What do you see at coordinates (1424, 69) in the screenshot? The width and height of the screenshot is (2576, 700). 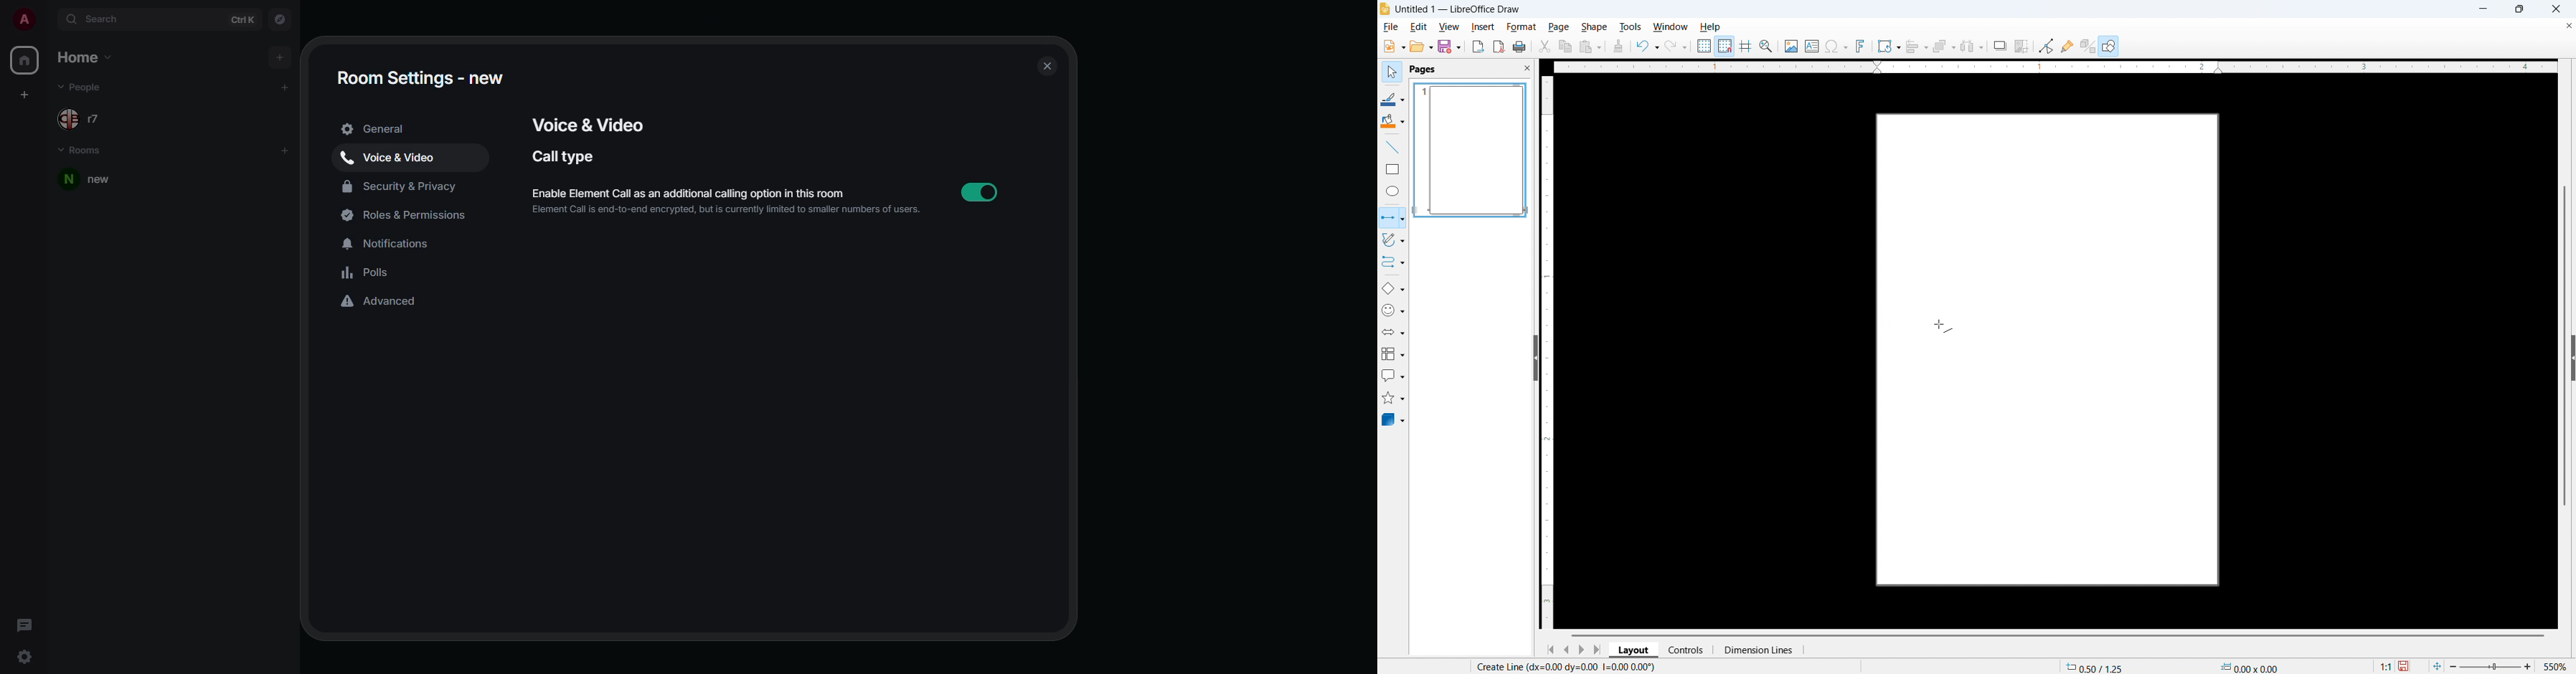 I see `pages ` at bounding box center [1424, 69].